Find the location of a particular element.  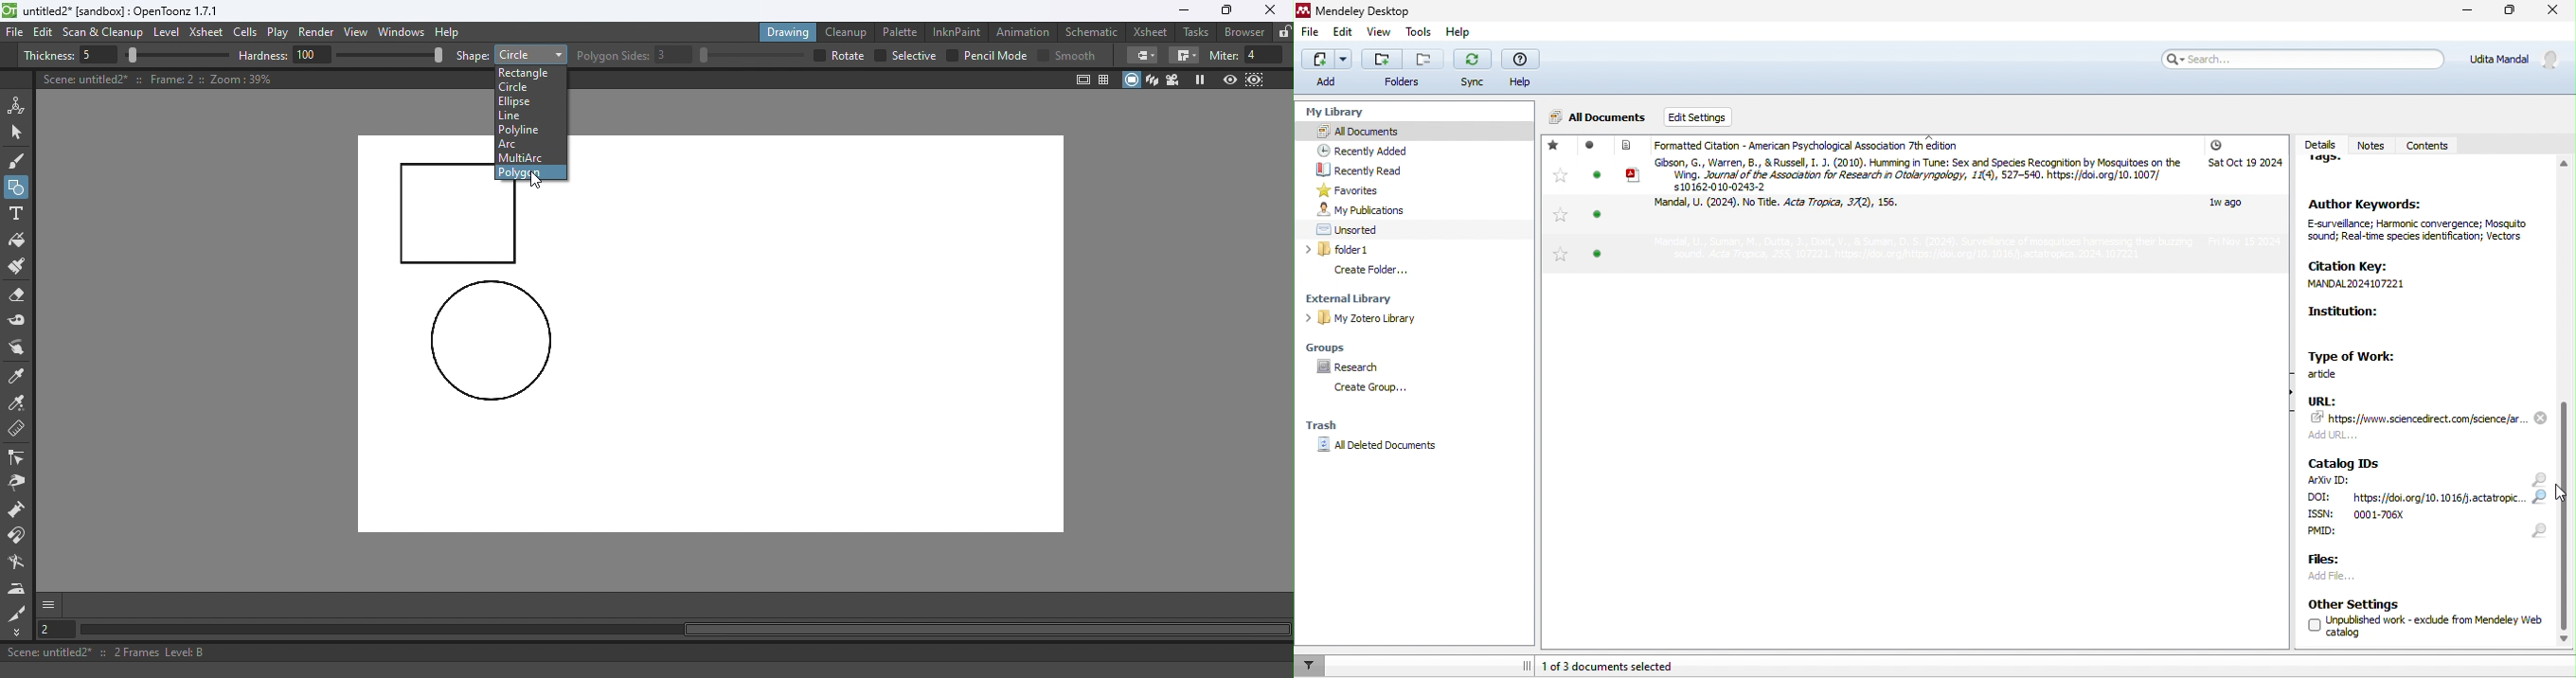

Checkbox  is located at coordinates (1043, 54).